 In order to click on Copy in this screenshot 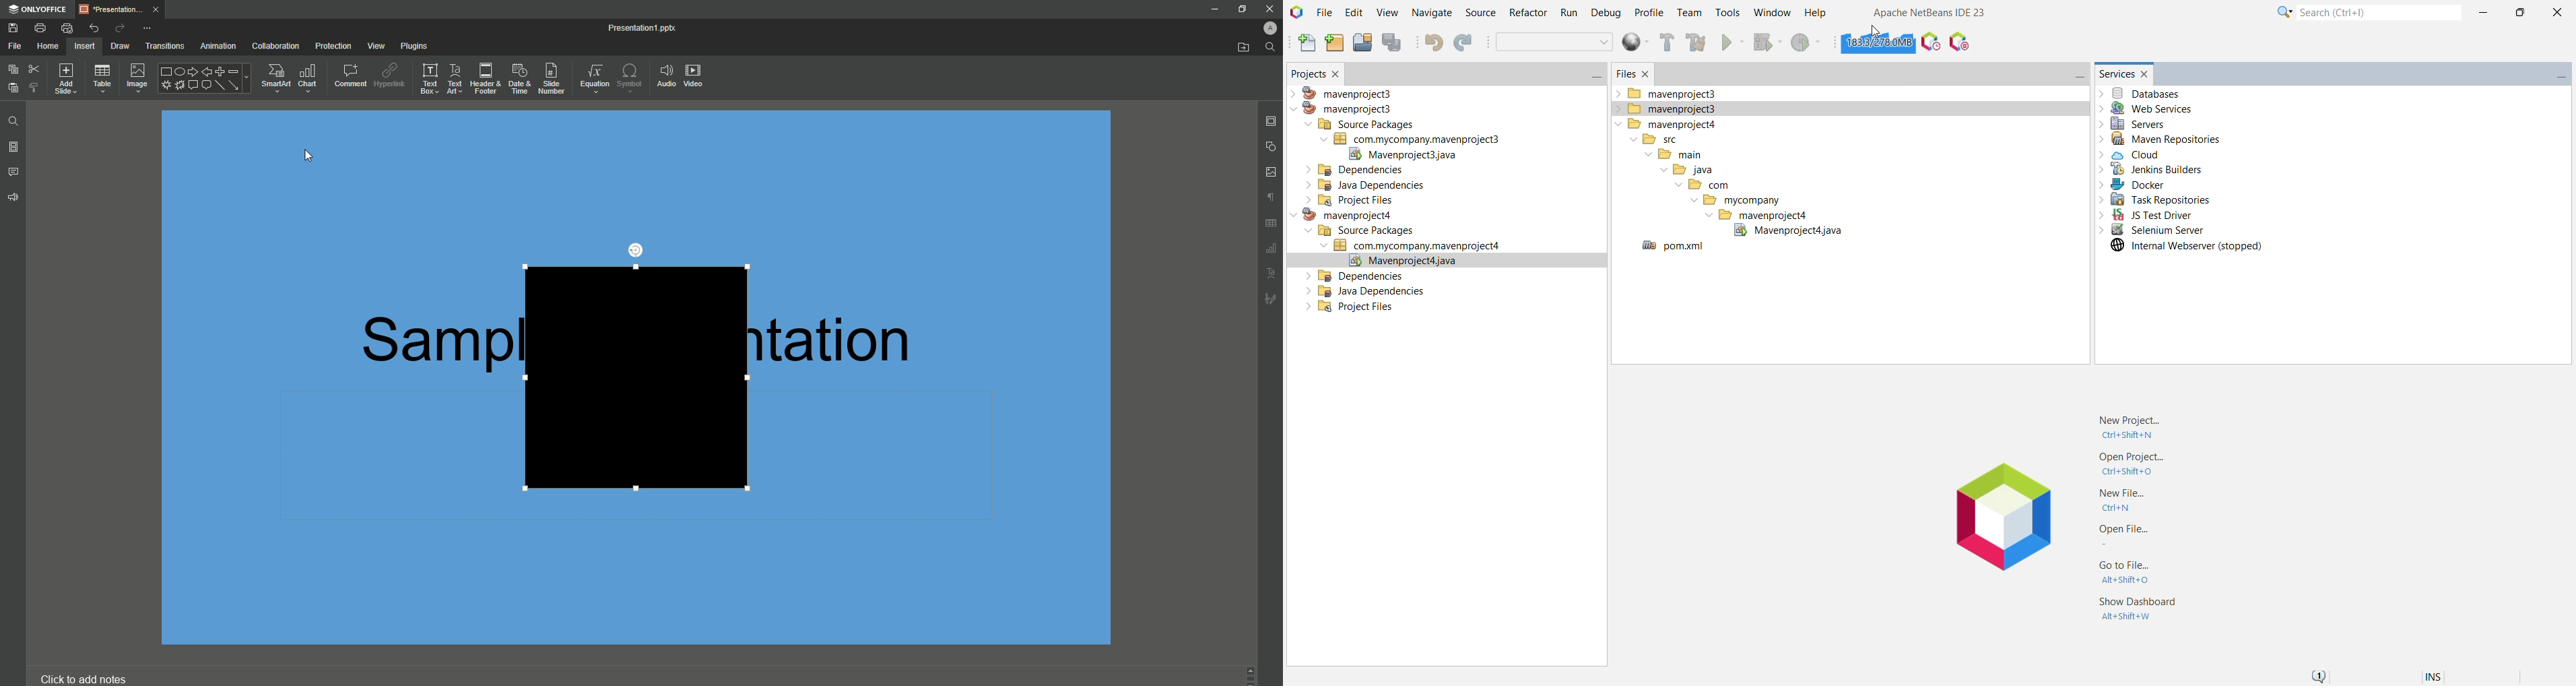, I will do `click(11, 68)`.